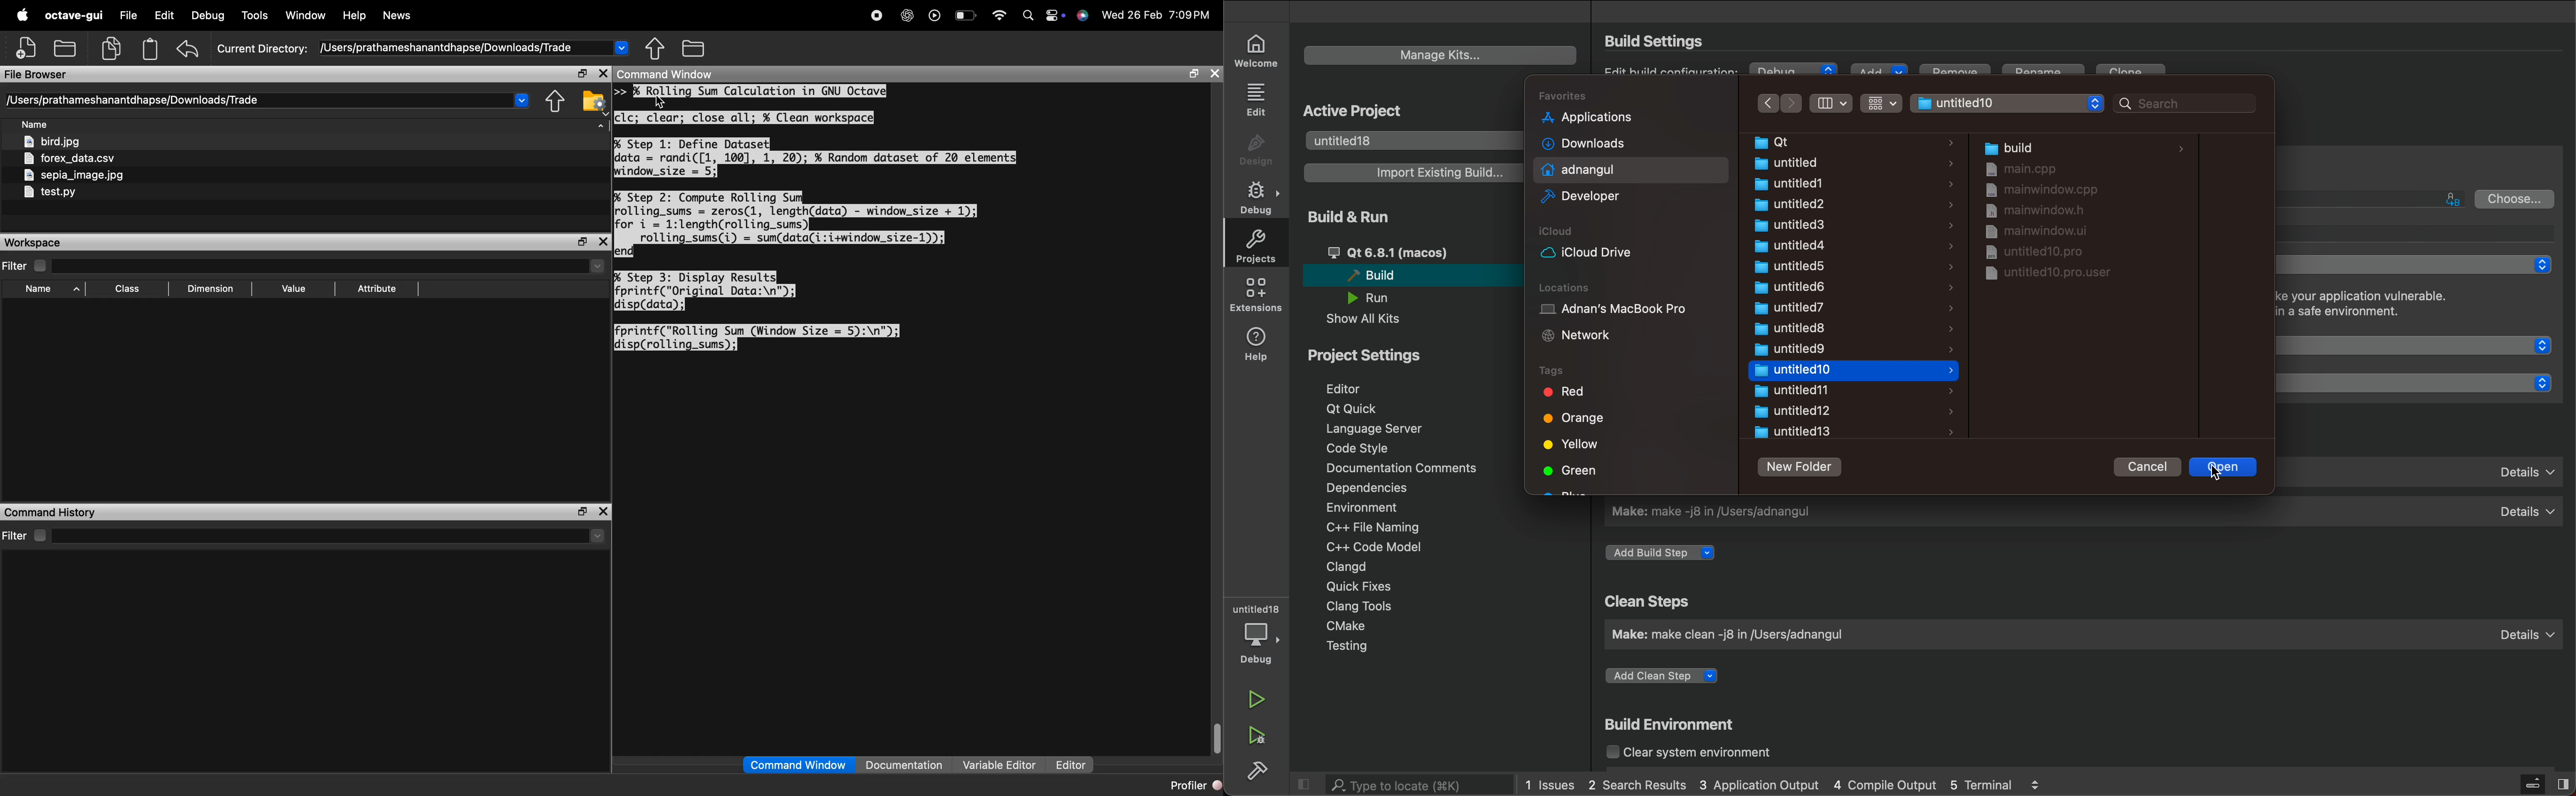 This screenshot has width=2576, height=812. Describe the element at coordinates (905, 764) in the screenshot. I see `documentation ` at that location.